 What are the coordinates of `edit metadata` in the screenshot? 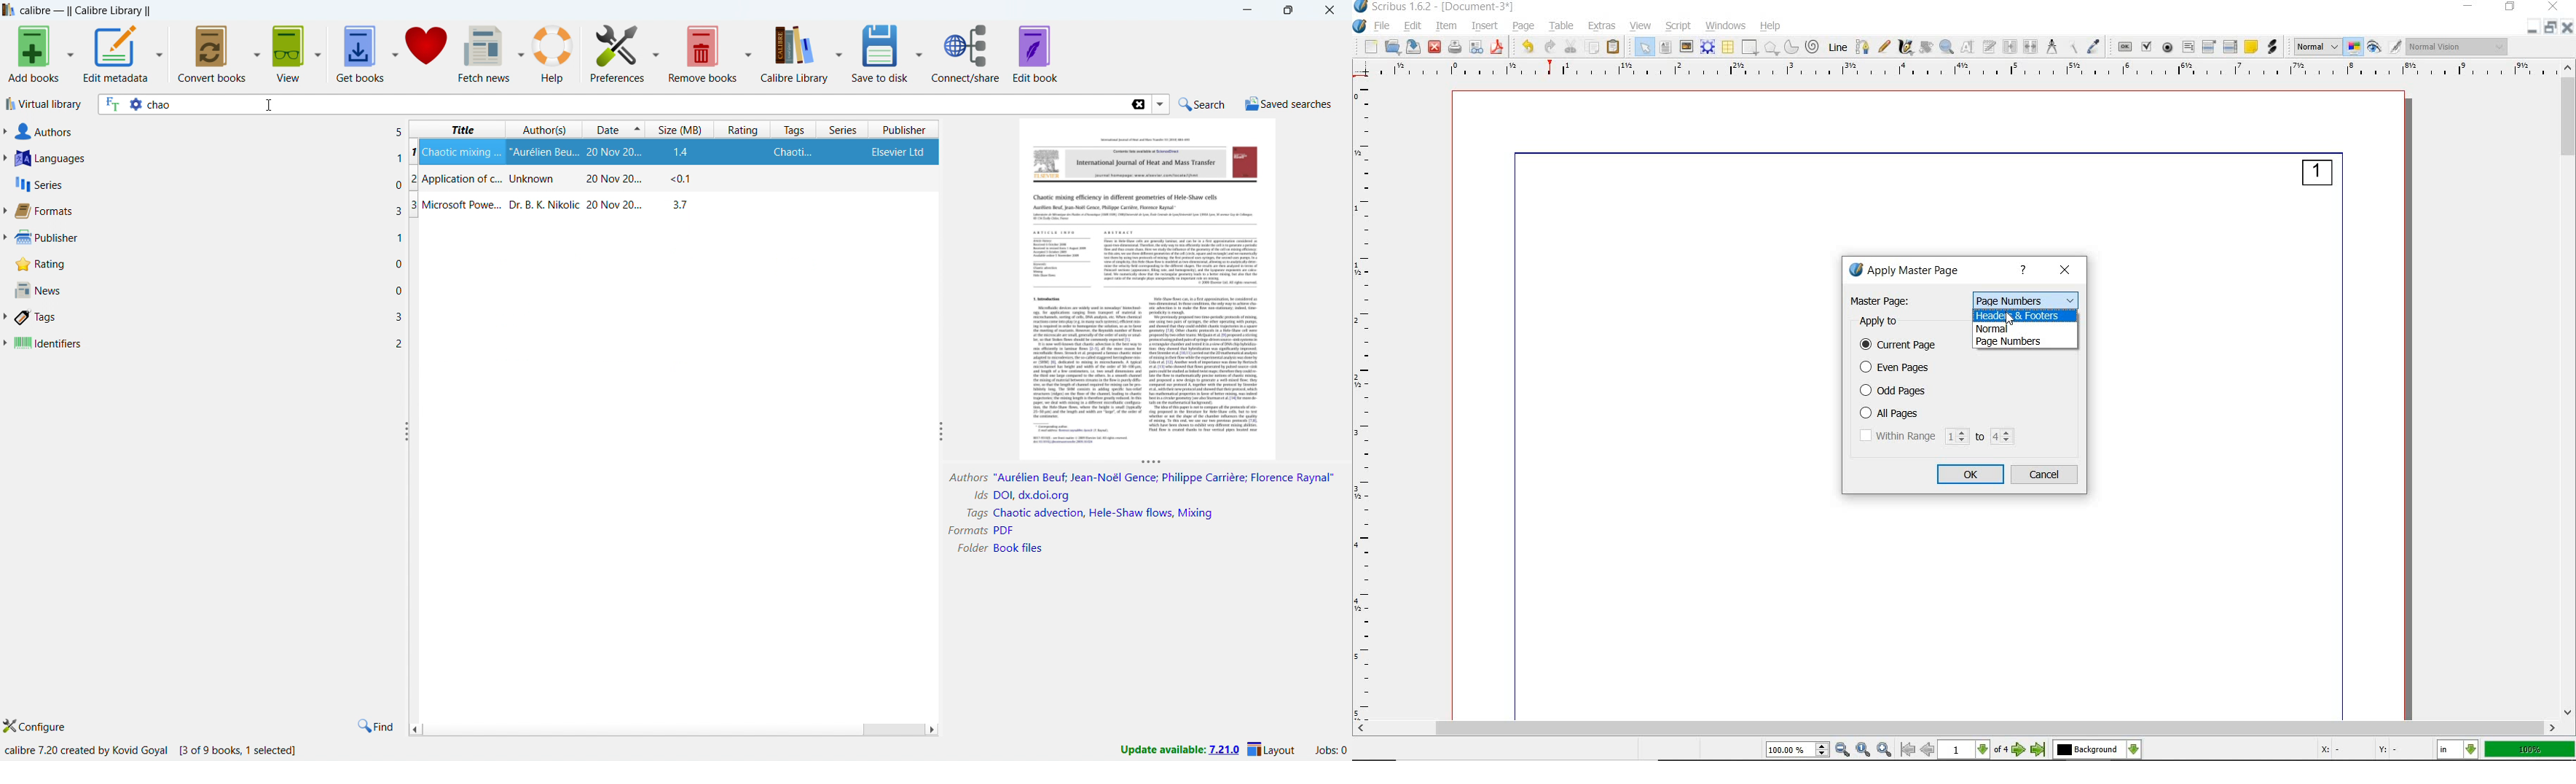 It's located at (115, 54).